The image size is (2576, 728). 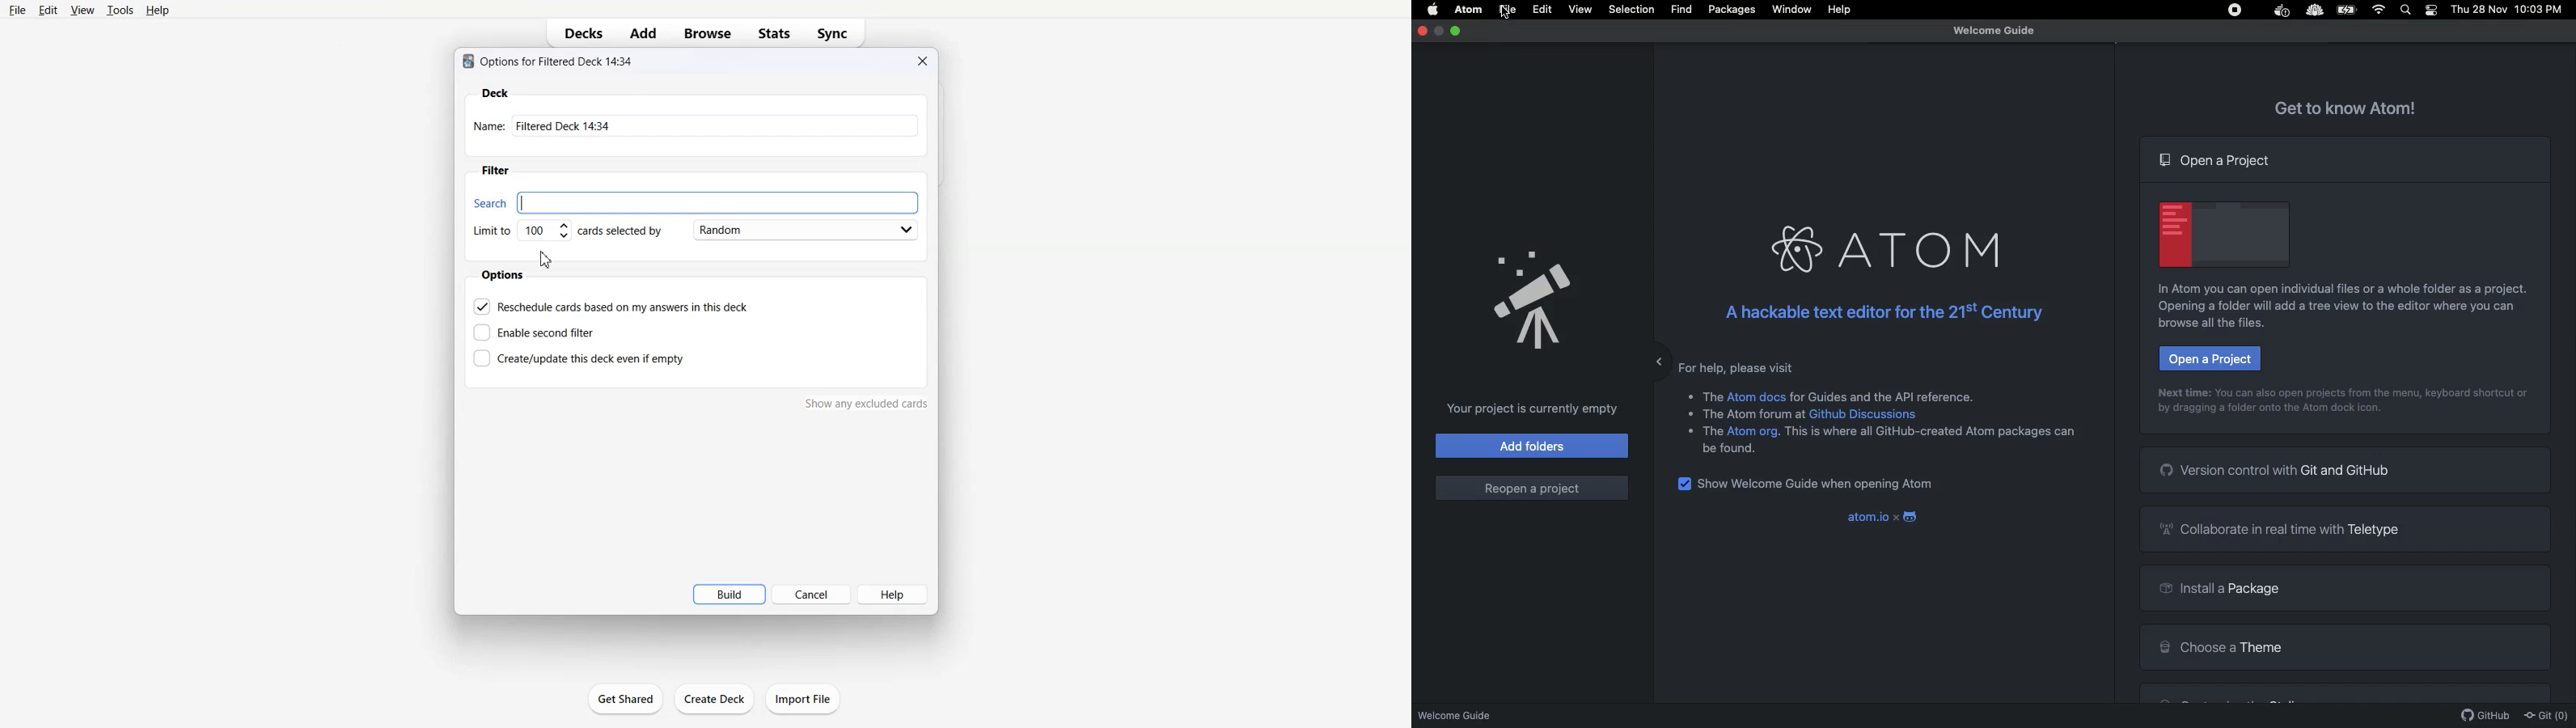 I want to click on Instructional text, so click(x=2330, y=315).